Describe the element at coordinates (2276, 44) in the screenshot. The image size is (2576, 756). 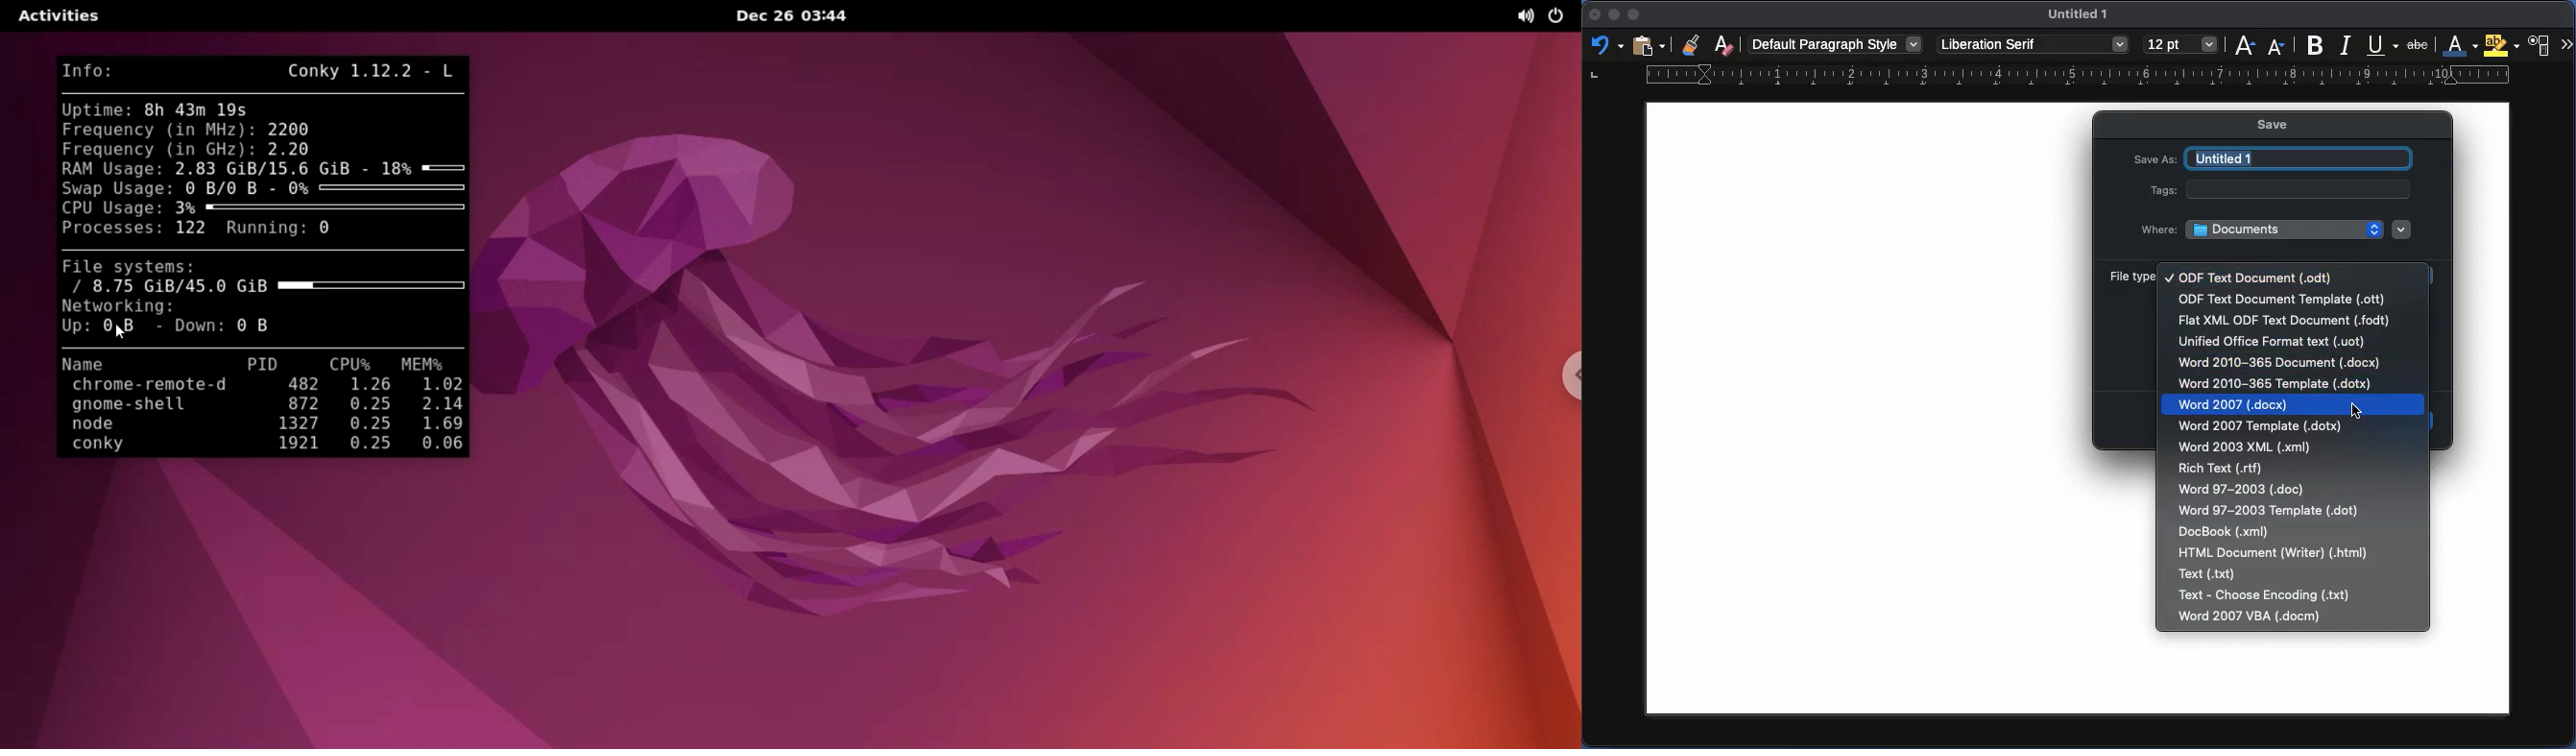
I see `Size decrease` at that location.